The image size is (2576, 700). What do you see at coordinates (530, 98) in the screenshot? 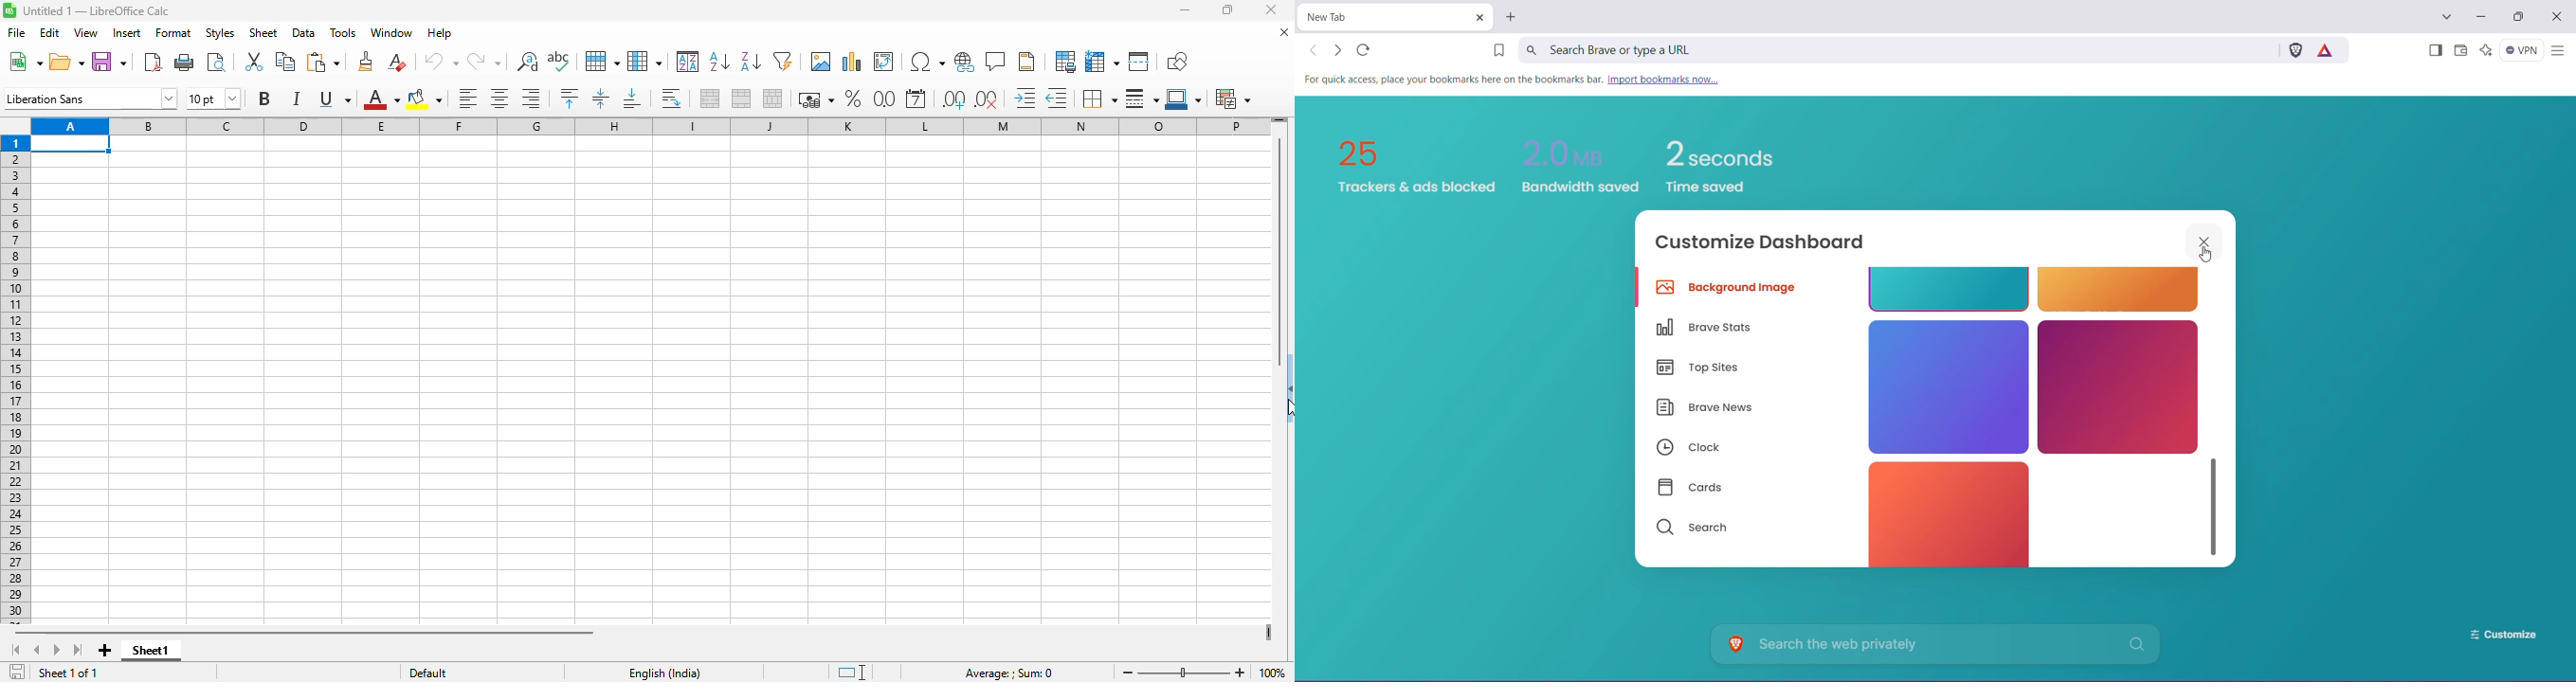
I see `align right` at bounding box center [530, 98].